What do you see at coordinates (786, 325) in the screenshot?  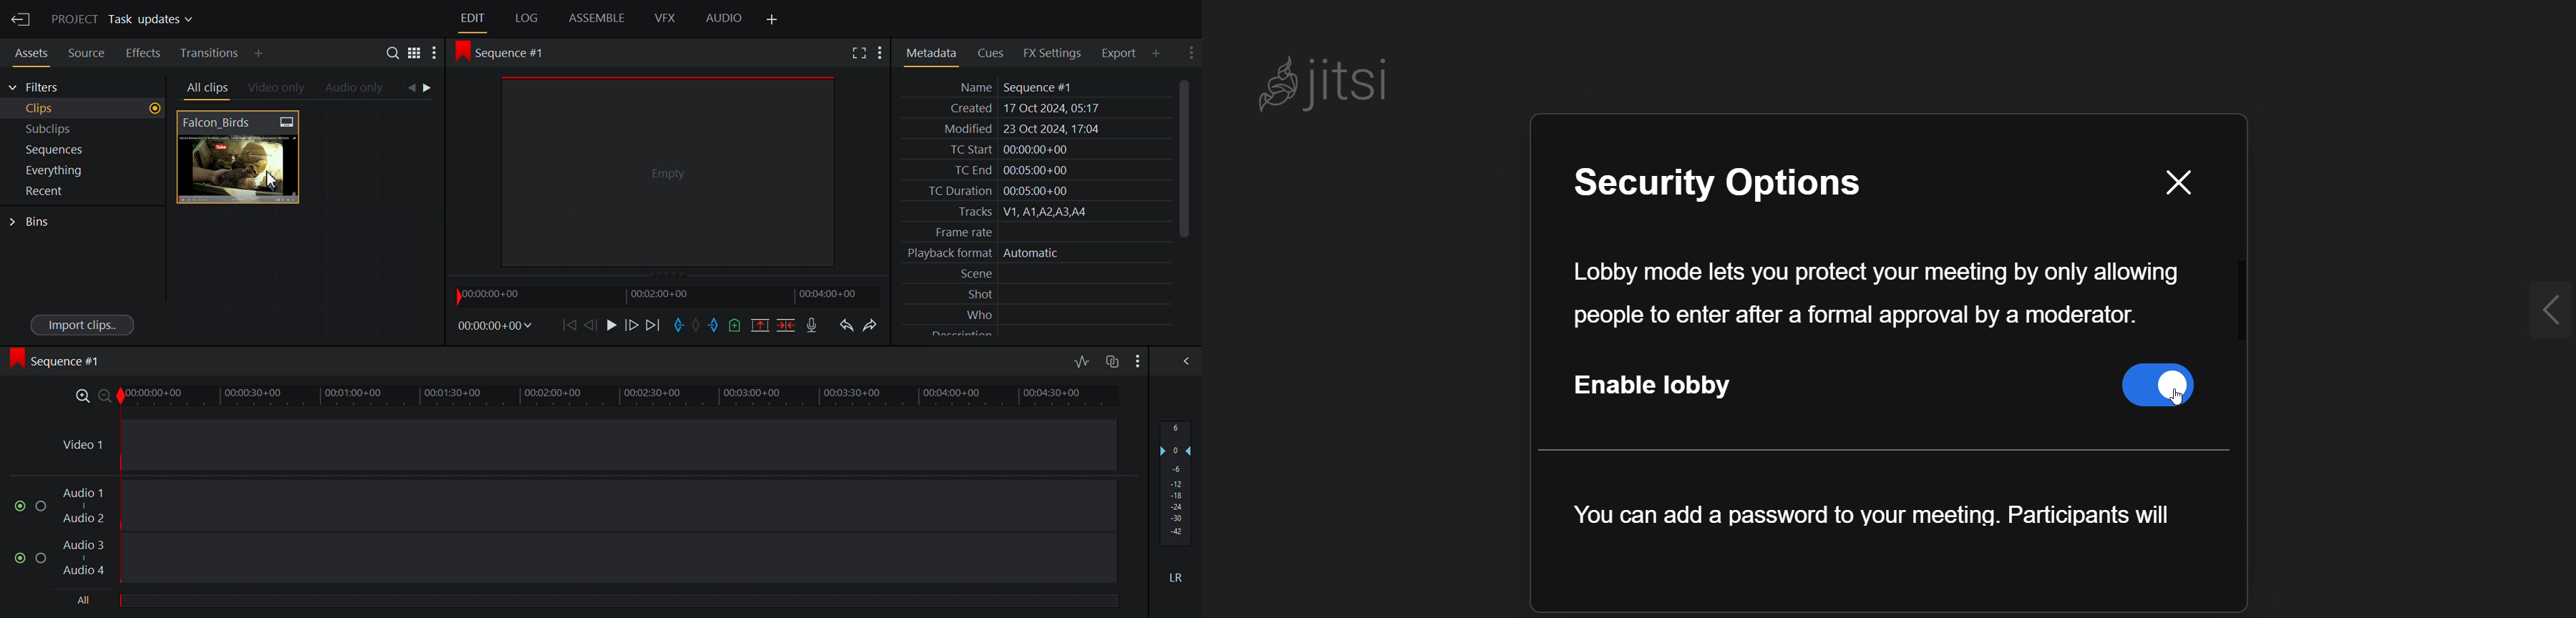 I see `Delete/cut` at bounding box center [786, 325].